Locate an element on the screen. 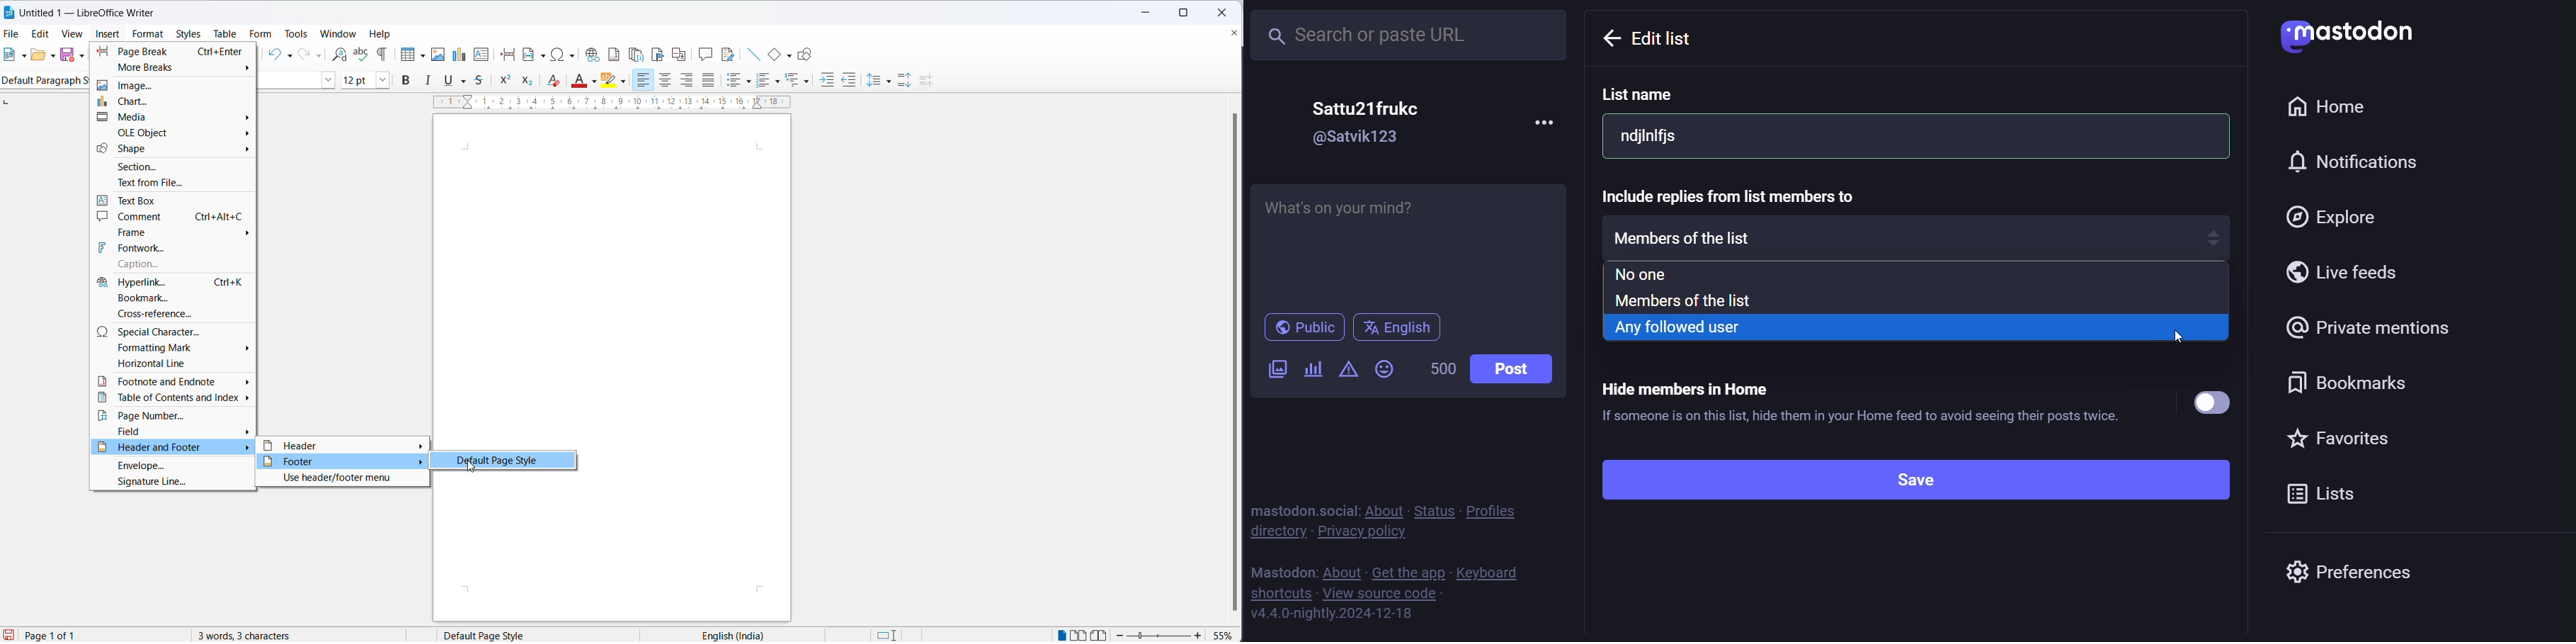 The width and height of the screenshot is (2576, 644). section is located at coordinates (172, 168).